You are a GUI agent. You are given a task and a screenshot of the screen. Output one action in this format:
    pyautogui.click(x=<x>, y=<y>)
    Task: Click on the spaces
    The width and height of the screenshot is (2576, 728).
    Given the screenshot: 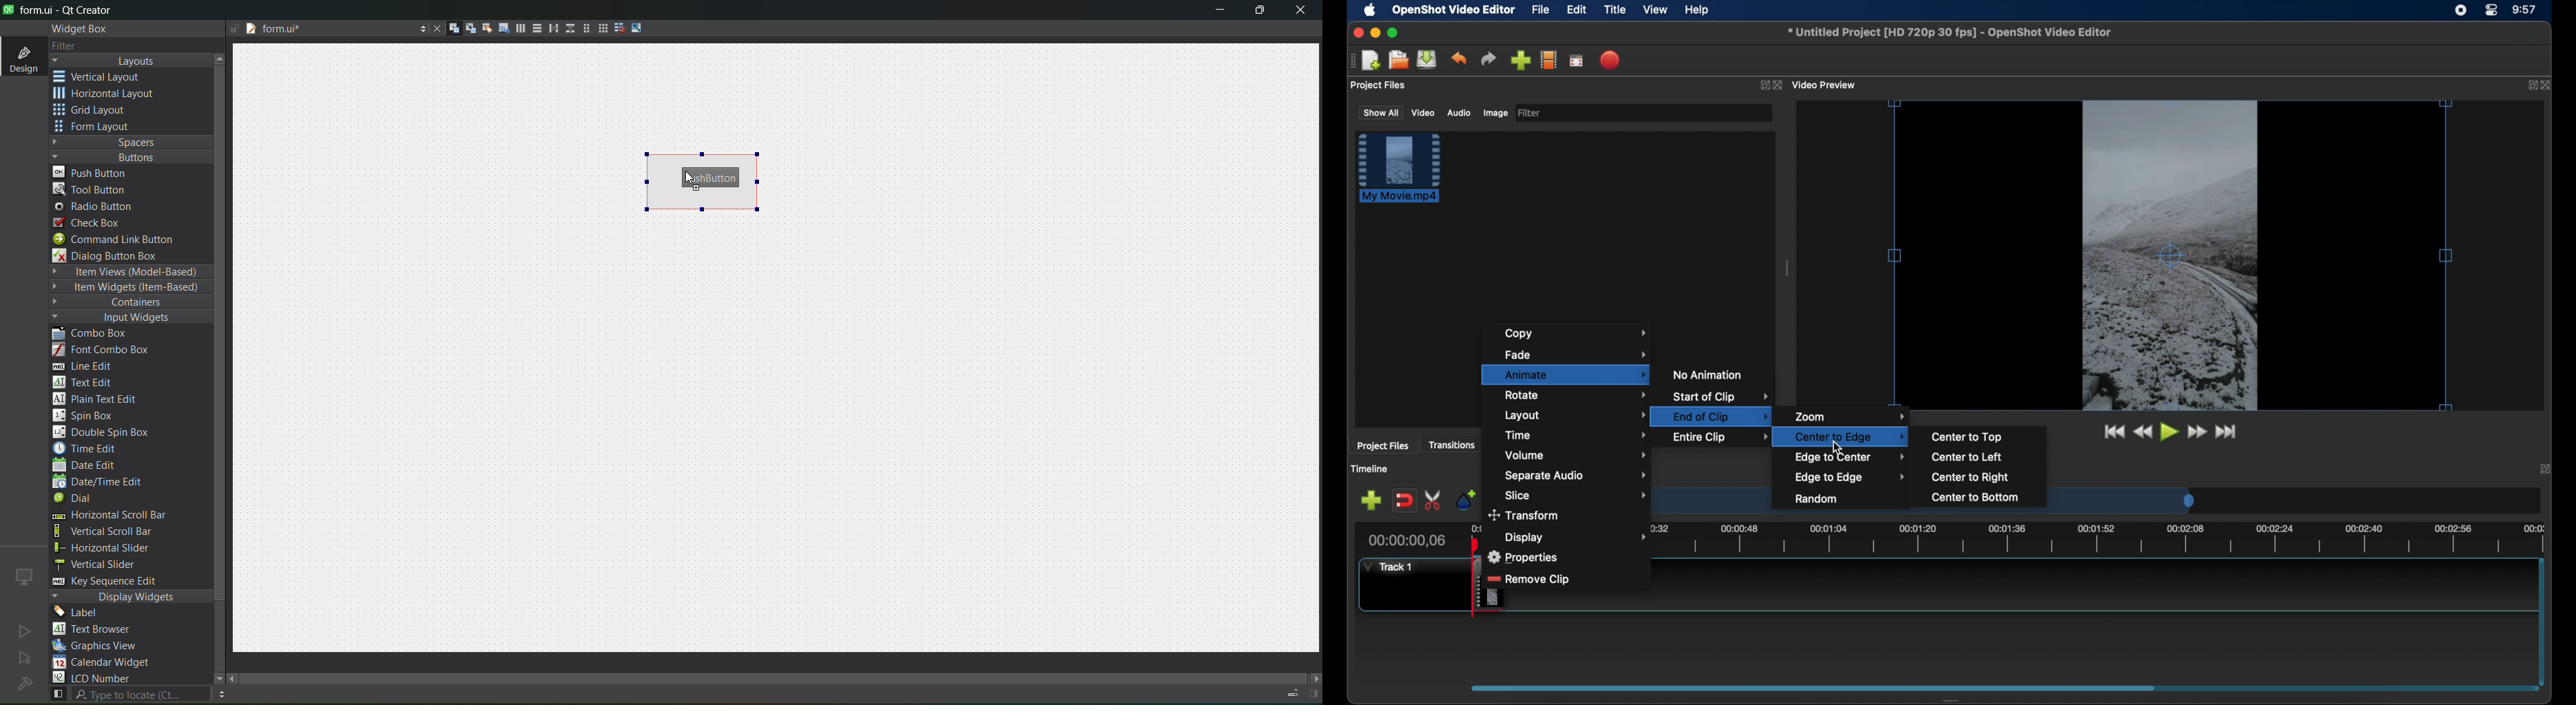 What is the action you would take?
    pyautogui.click(x=132, y=142)
    